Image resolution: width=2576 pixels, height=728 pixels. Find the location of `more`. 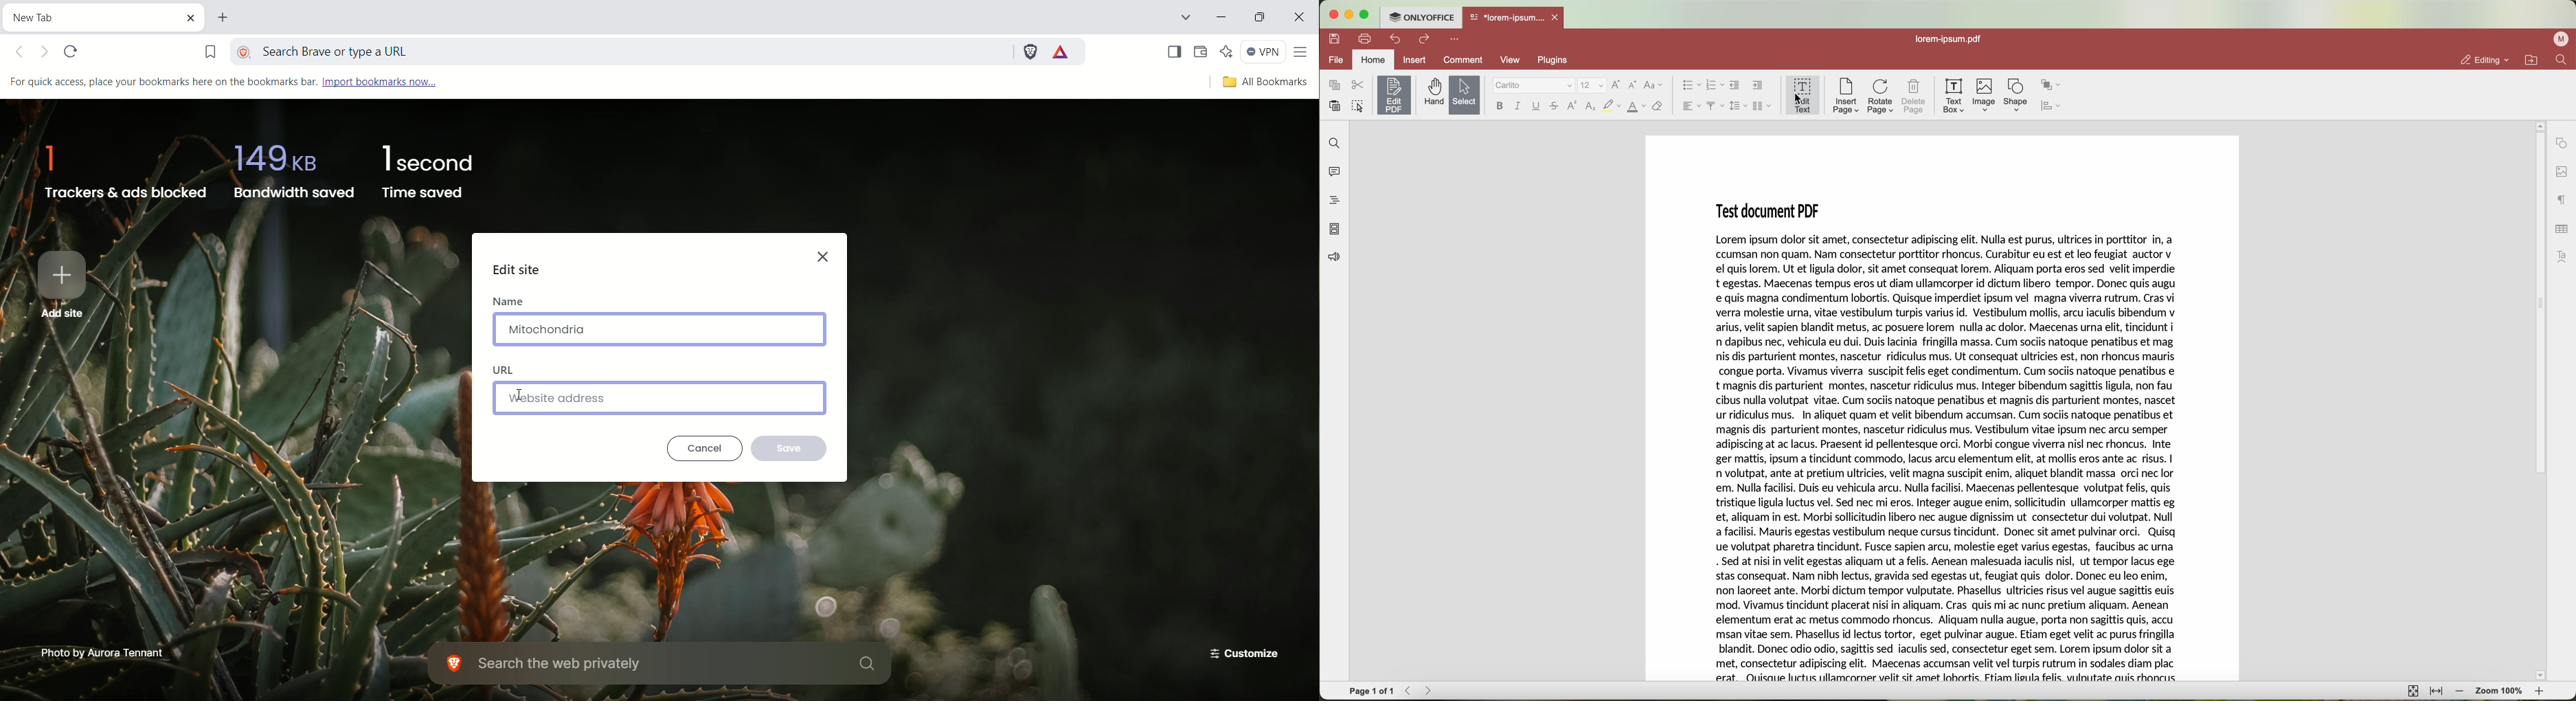

more is located at coordinates (1454, 40).